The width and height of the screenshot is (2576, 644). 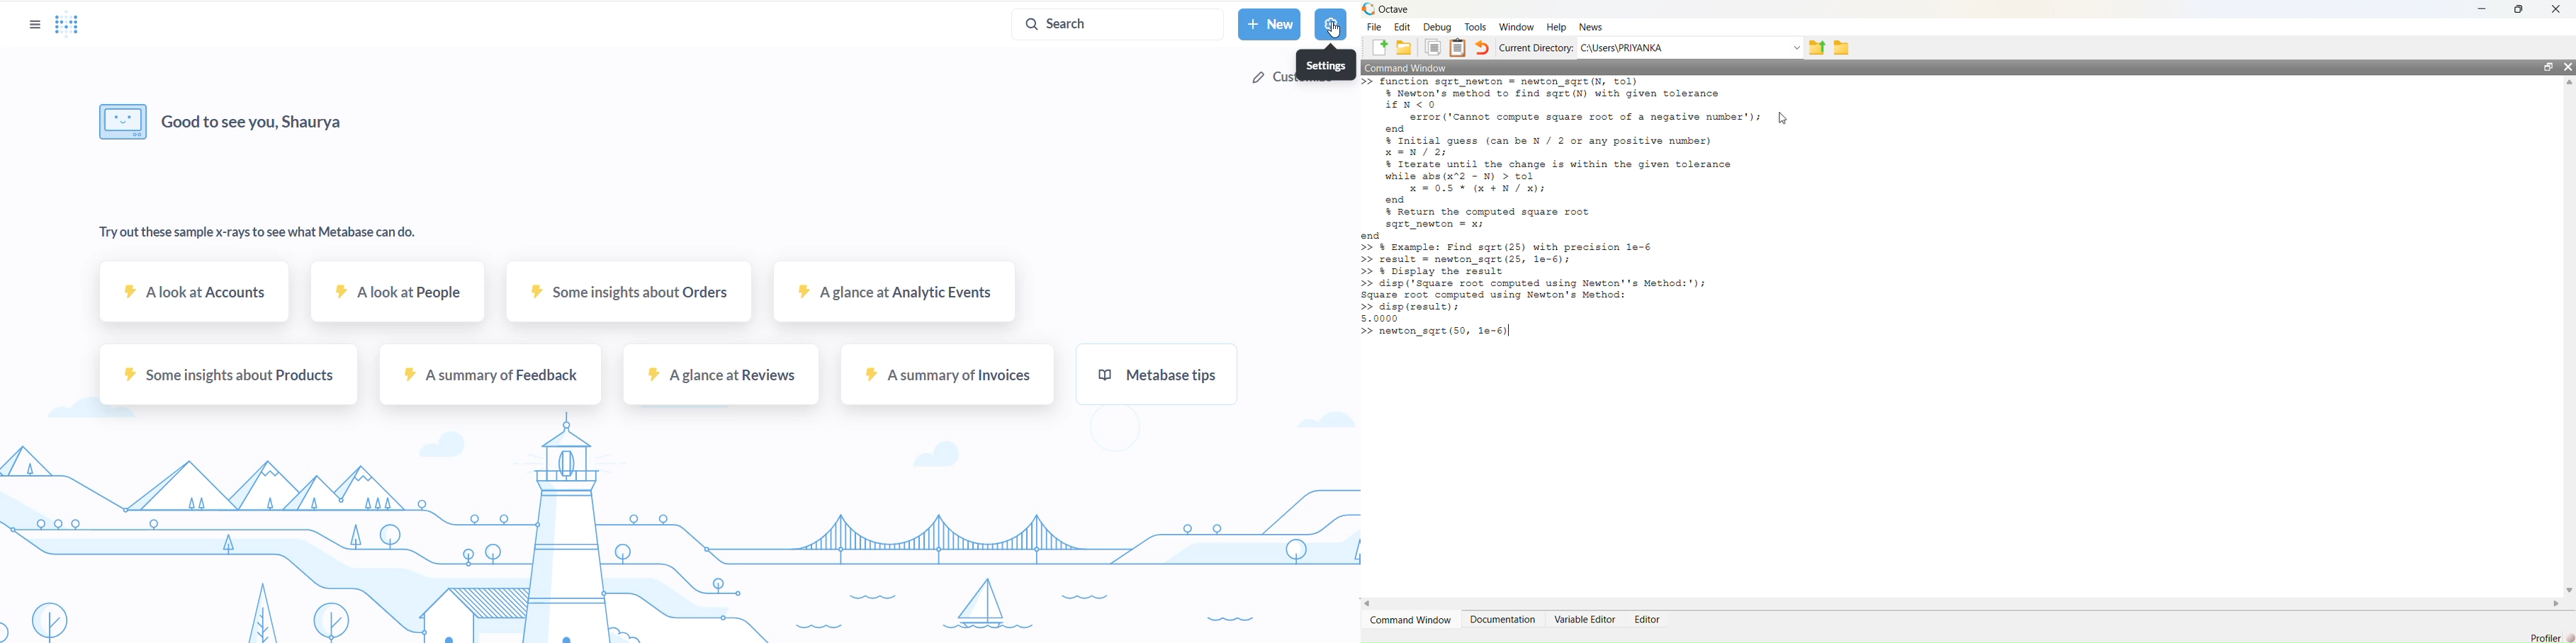 I want to click on Try out these sample x-rays to see what Metabase can do., so click(x=257, y=234).